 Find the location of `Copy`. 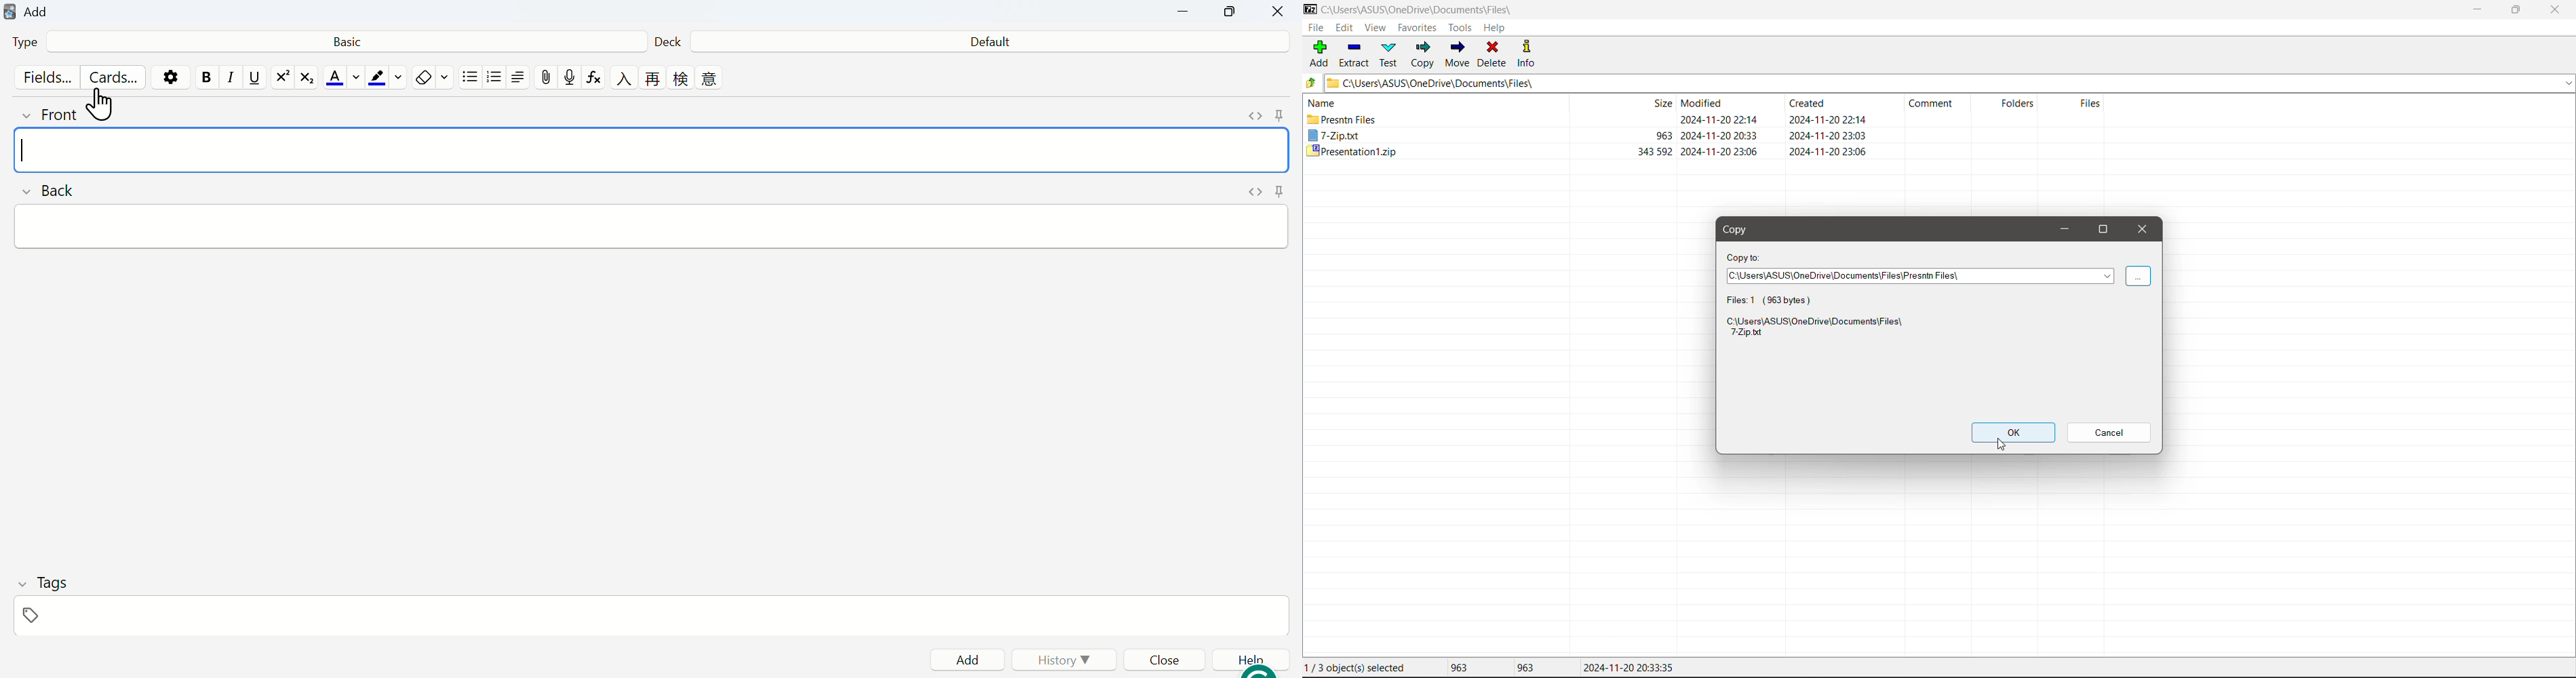

Copy is located at coordinates (1234, 14).